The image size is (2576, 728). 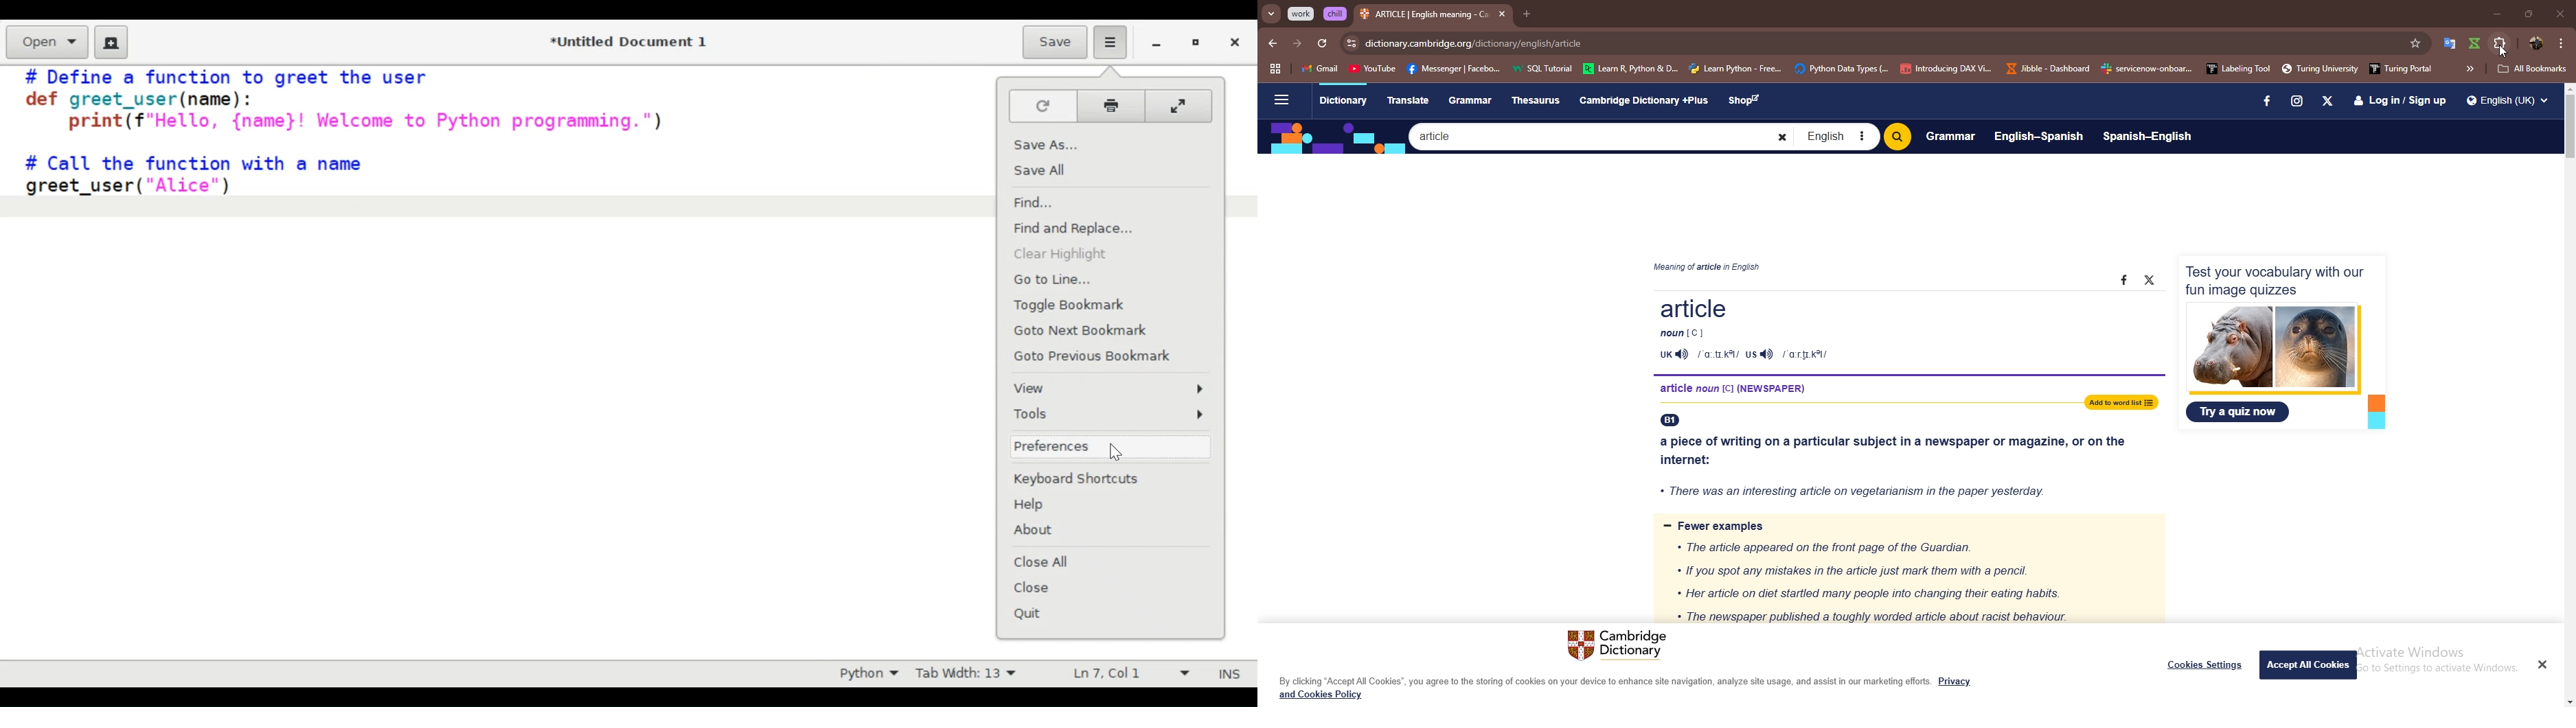 What do you see at coordinates (2469, 69) in the screenshot?
I see `more bookmarks` at bounding box center [2469, 69].